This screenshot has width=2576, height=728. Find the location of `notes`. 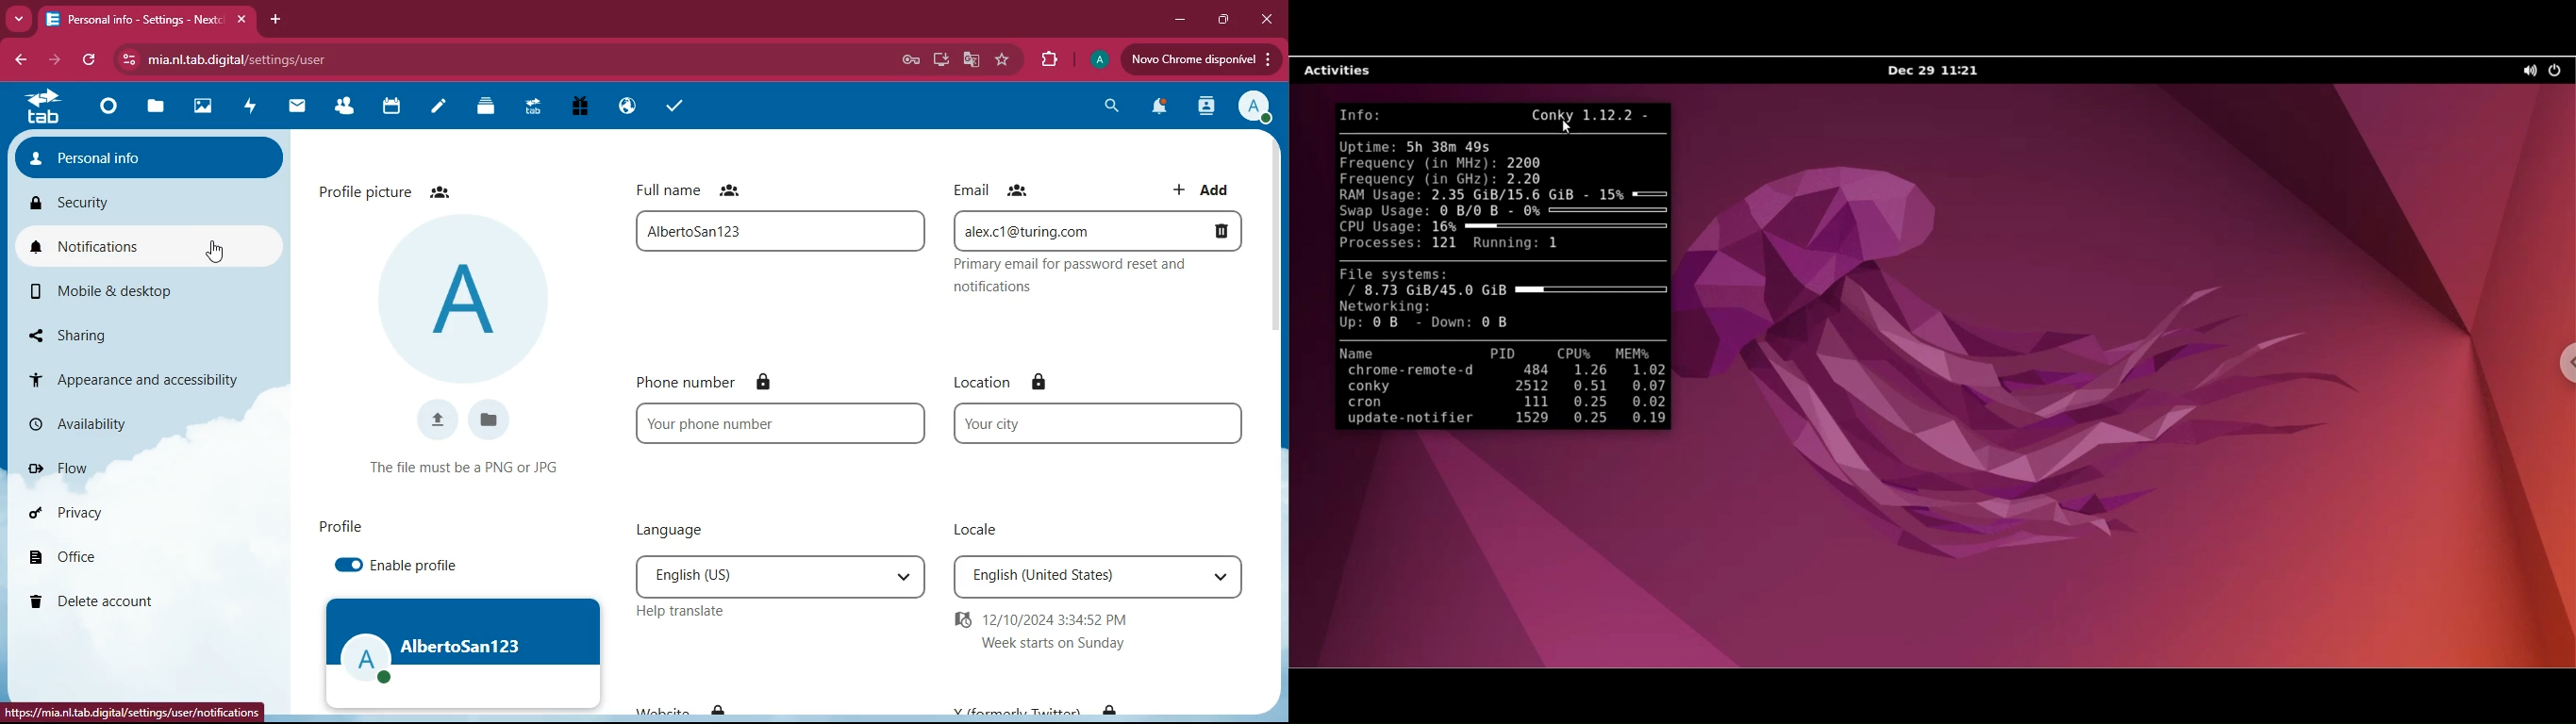

notes is located at coordinates (432, 108).